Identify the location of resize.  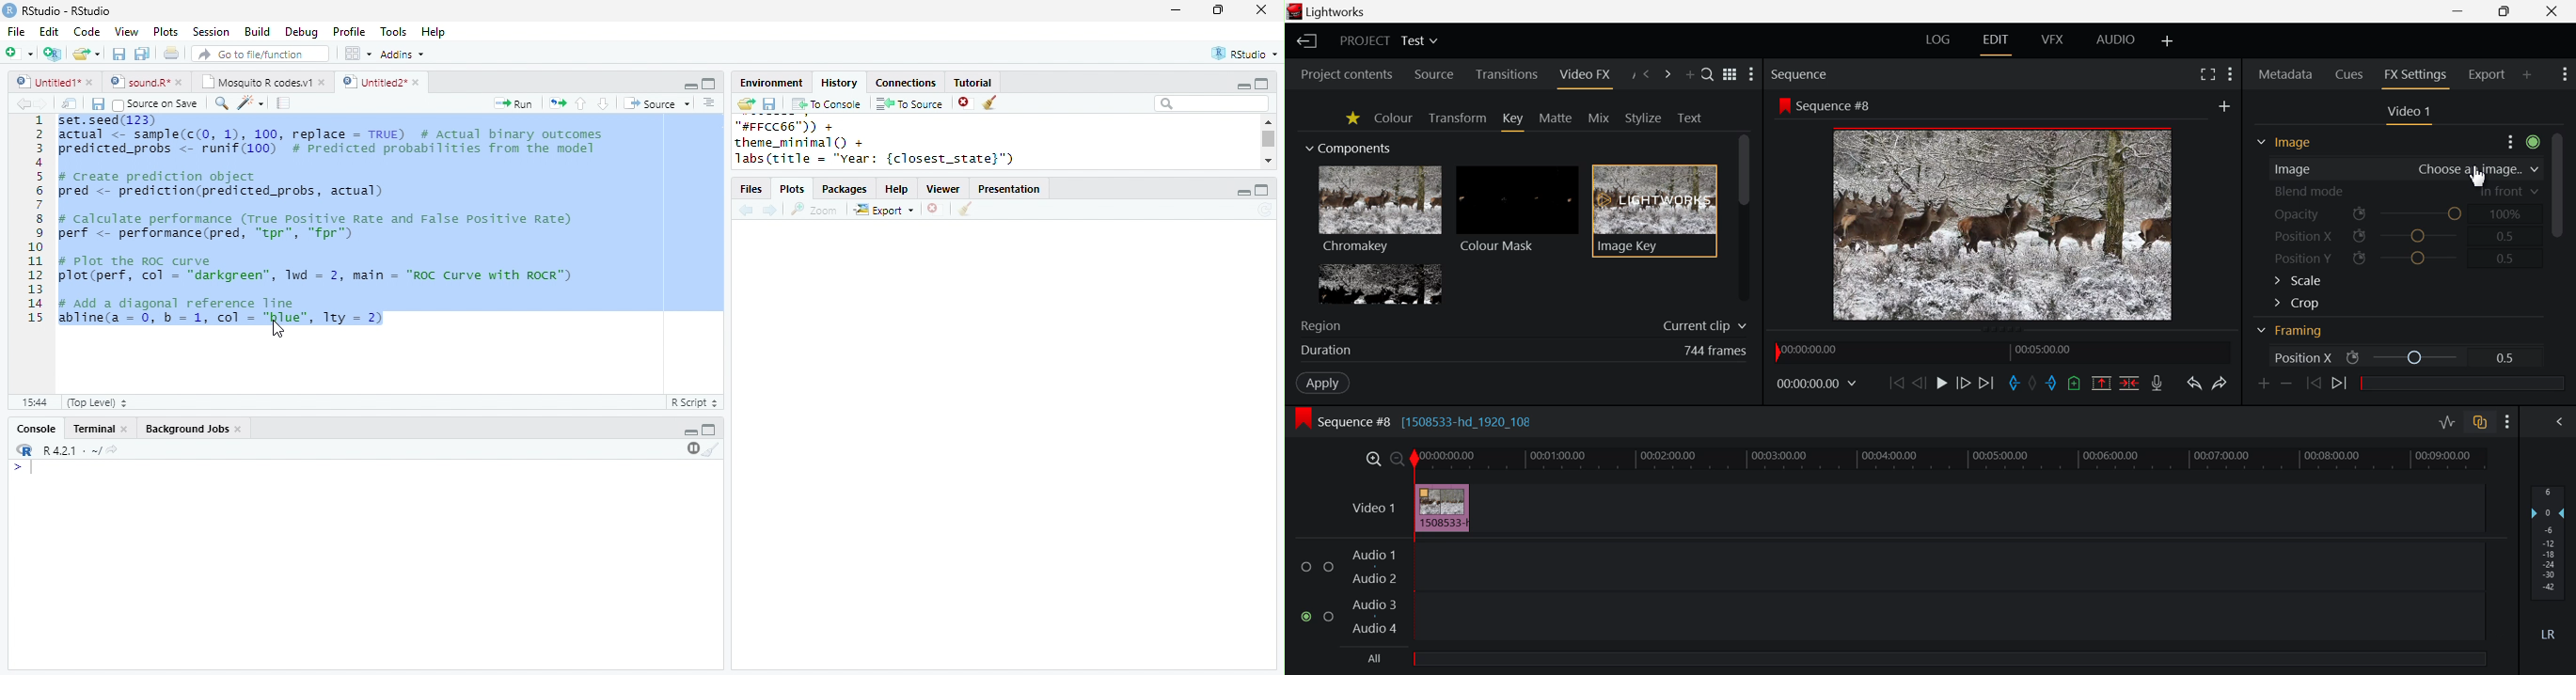
(1218, 10).